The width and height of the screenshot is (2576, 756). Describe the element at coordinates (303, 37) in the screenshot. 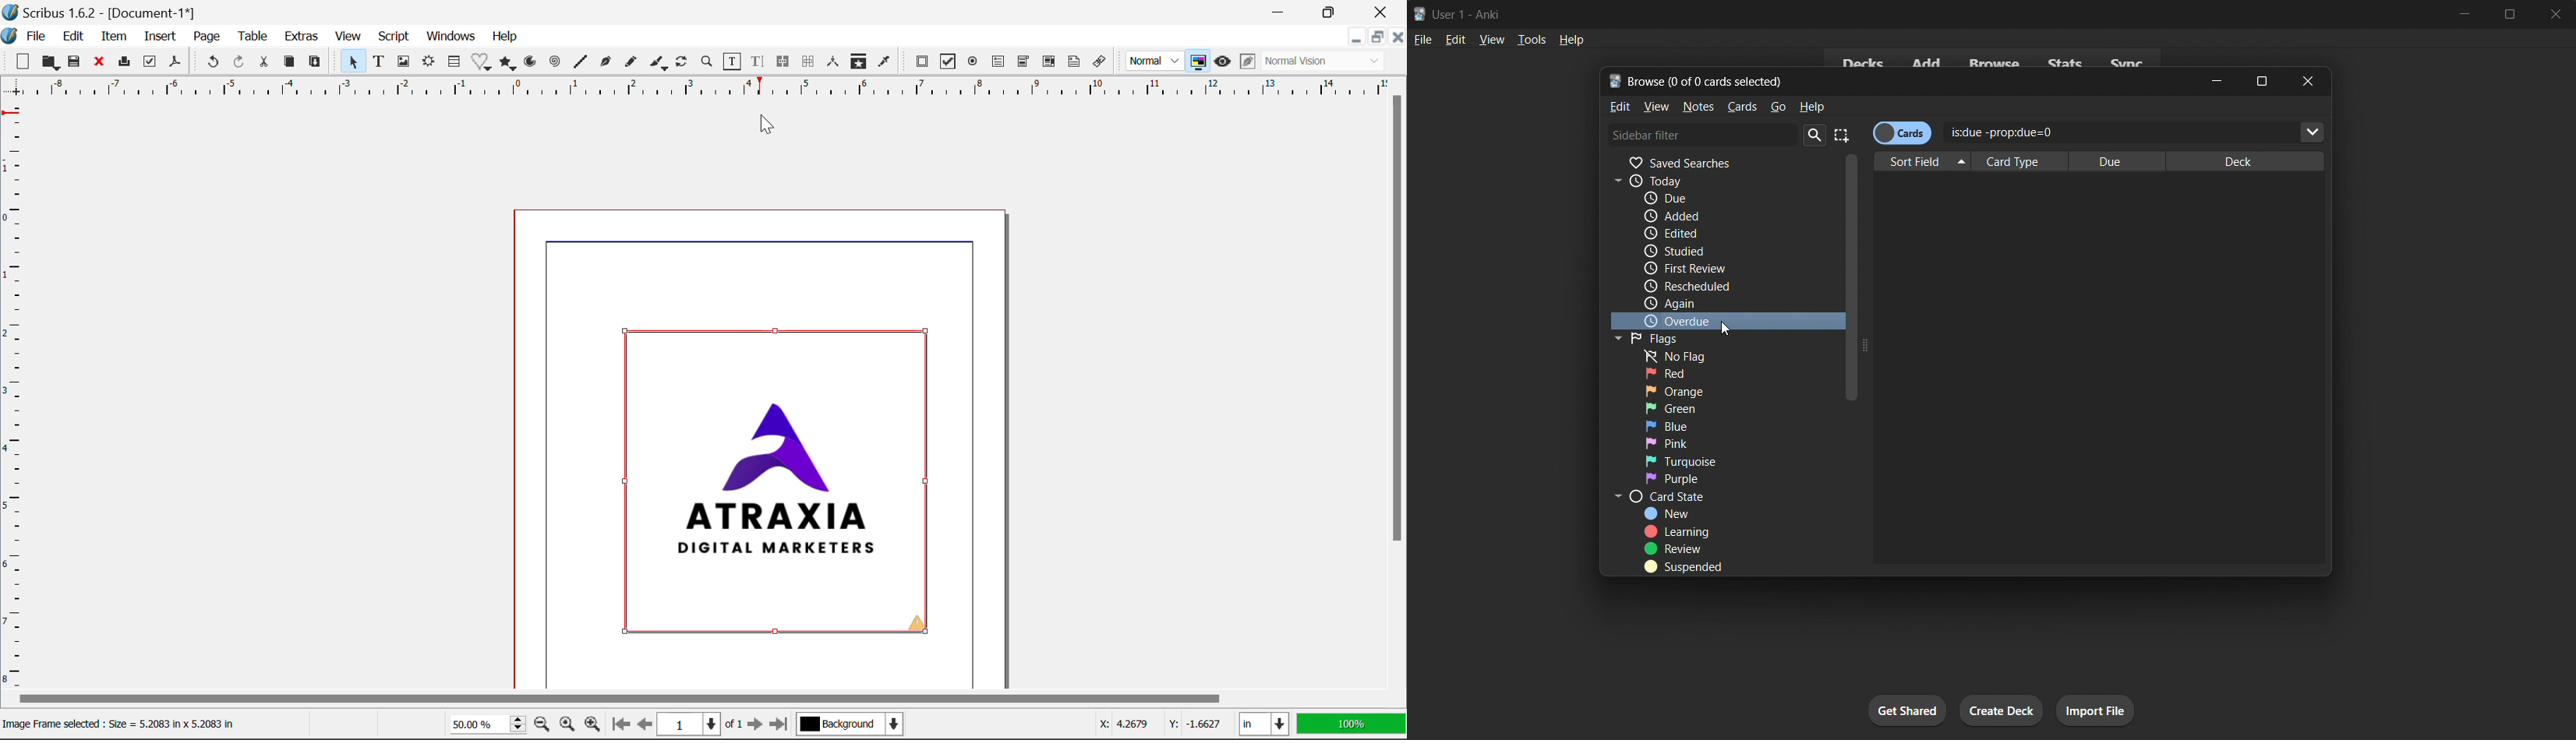

I see `Extras` at that location.